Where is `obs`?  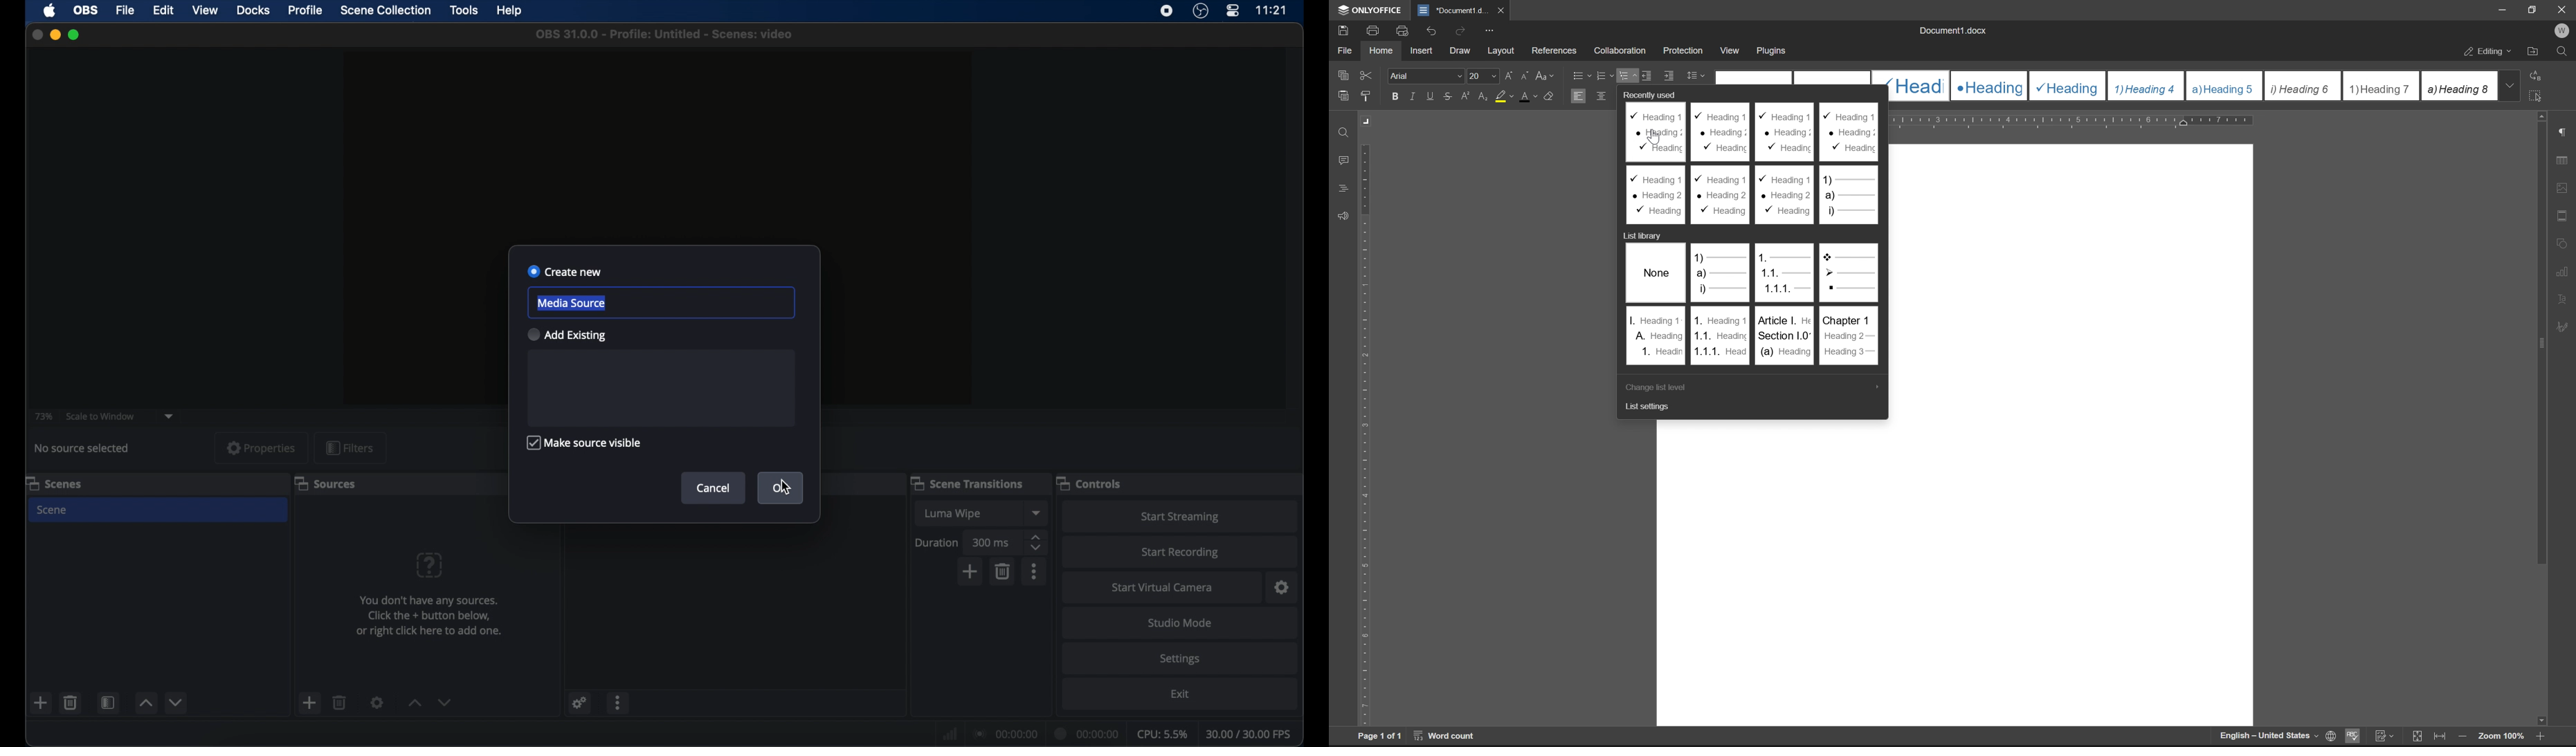
obs is located at coordinates (87, 10).